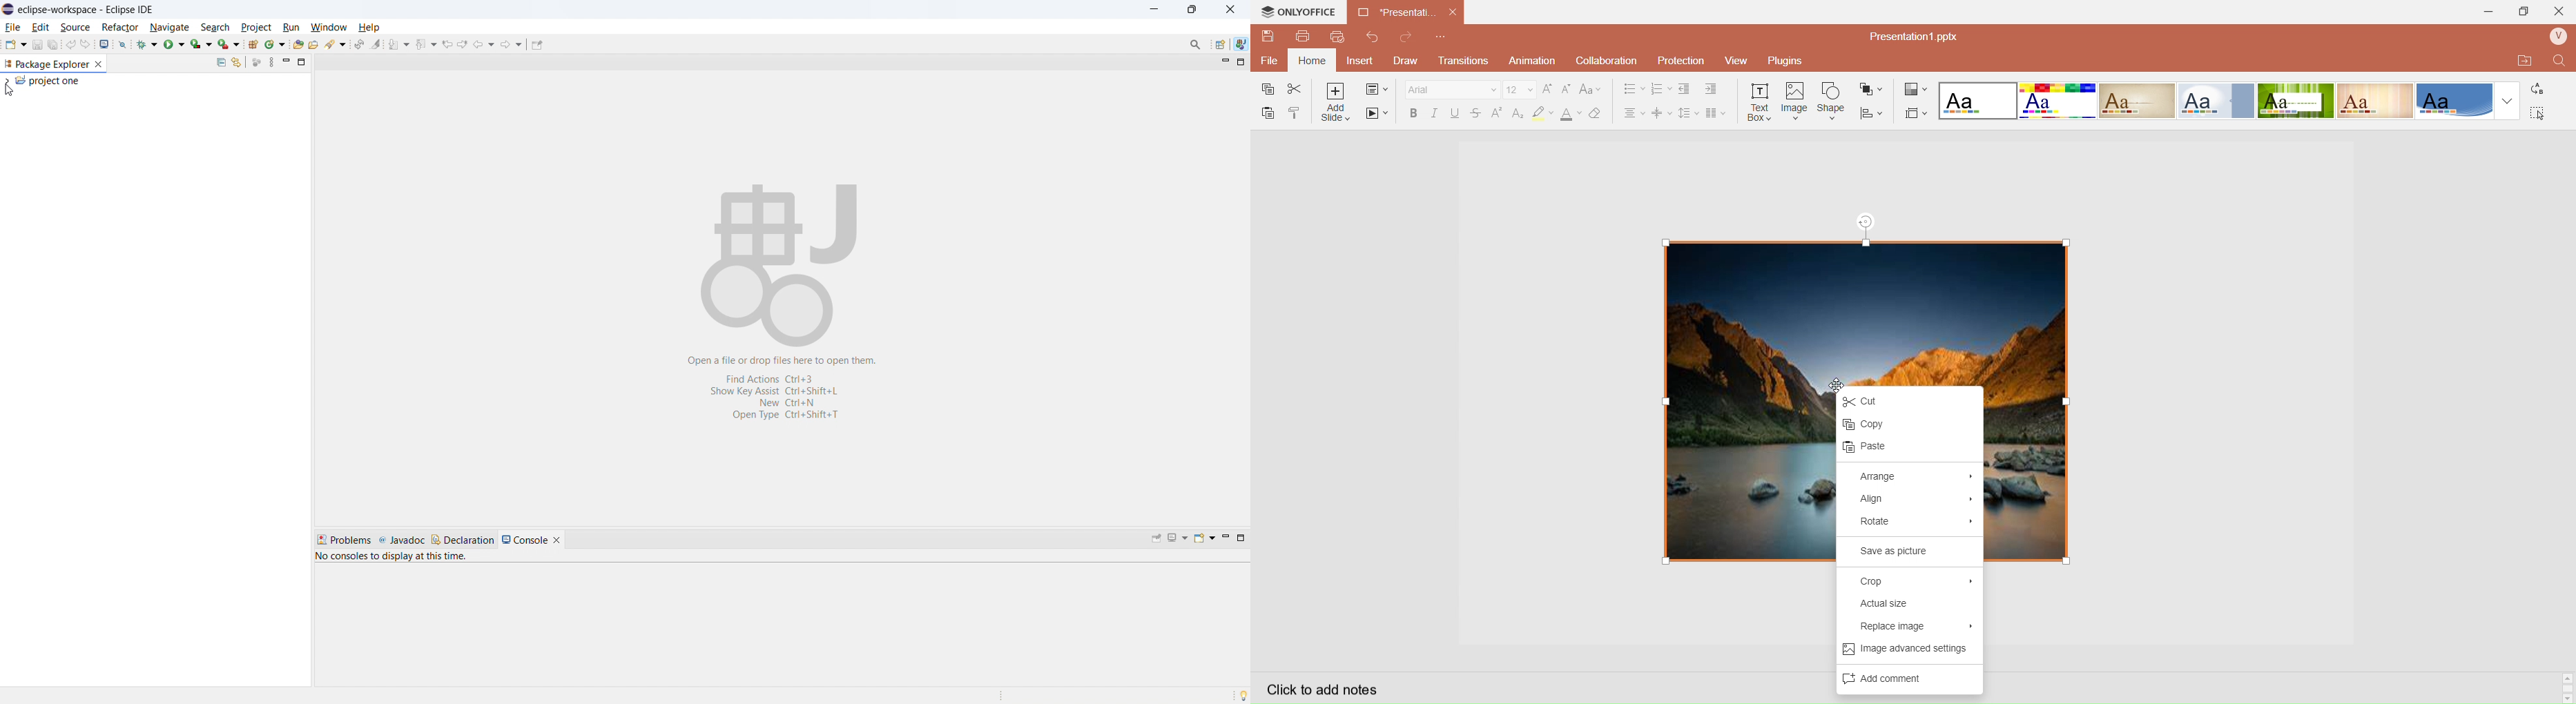  What do you see at coordinates (1662, 89) in the screenshot?
I see `Numbering` at bounding box center [1662, 89].